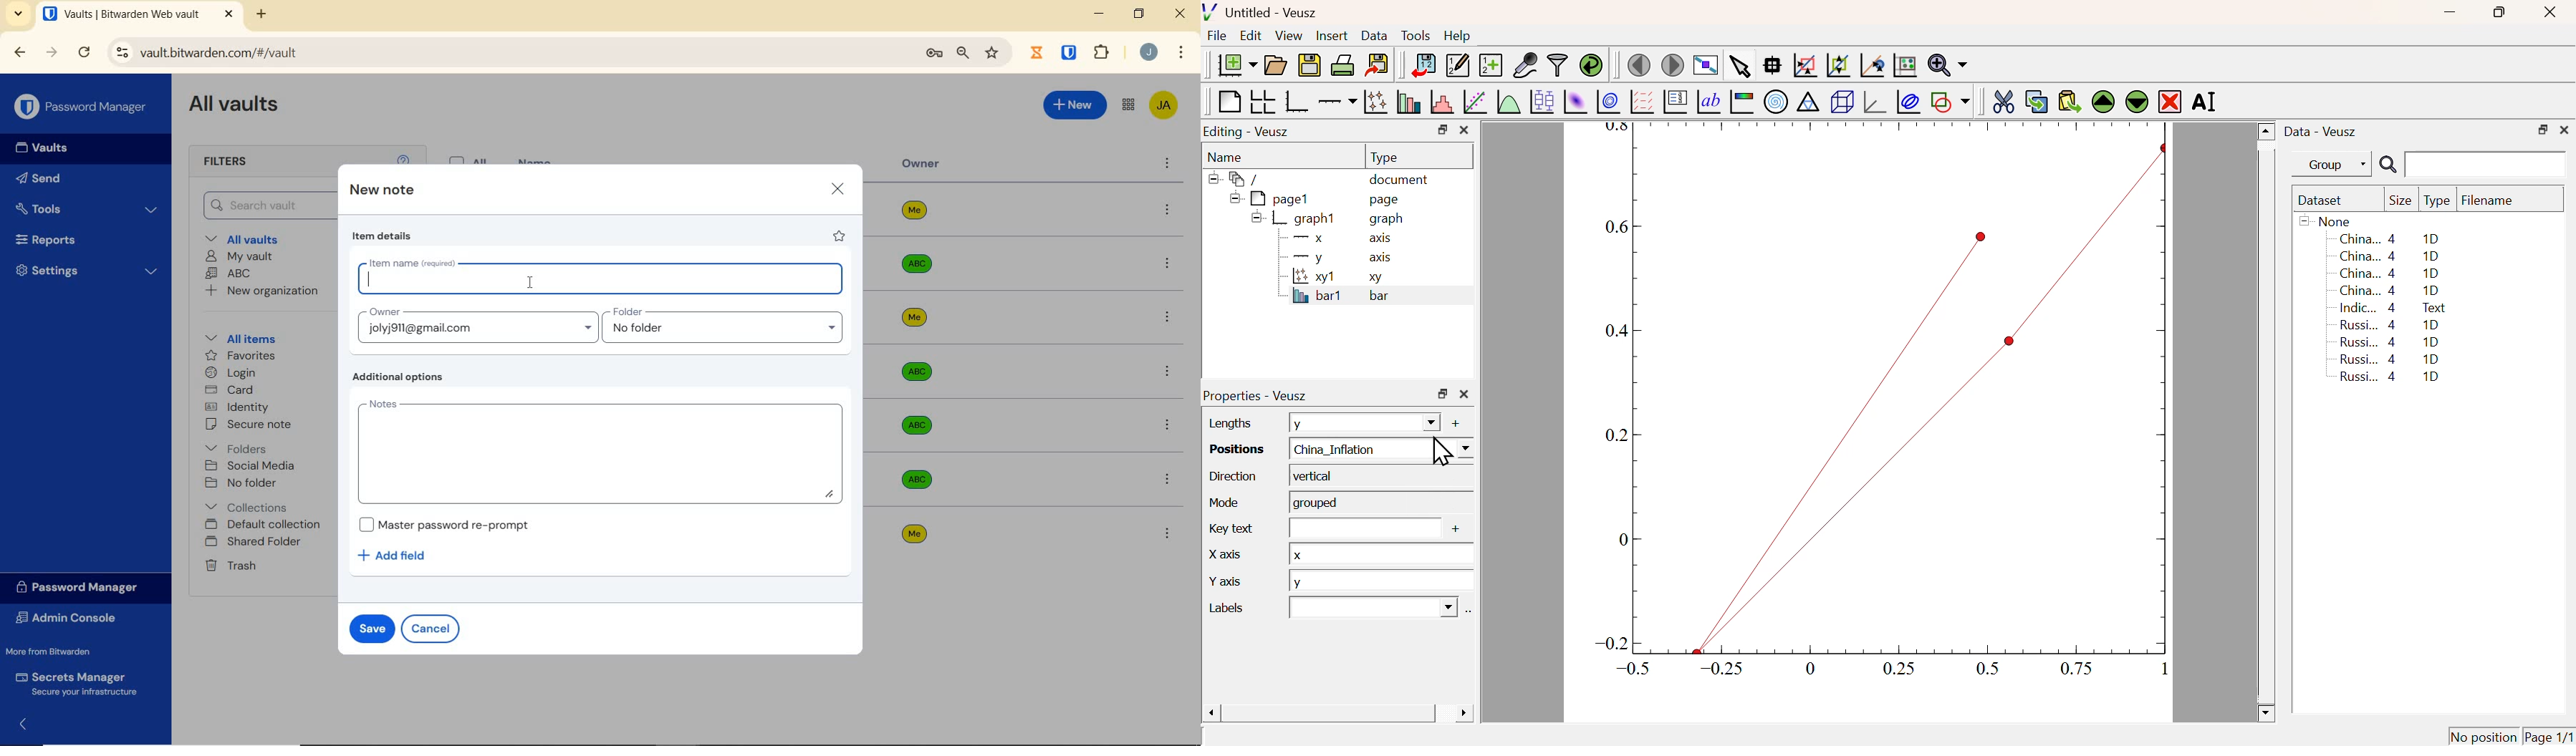 The width and height of the screenshot is (2576, 756). Describe the element at coordinates (1167, 264) in the screenshot. I see `more options` at that location.